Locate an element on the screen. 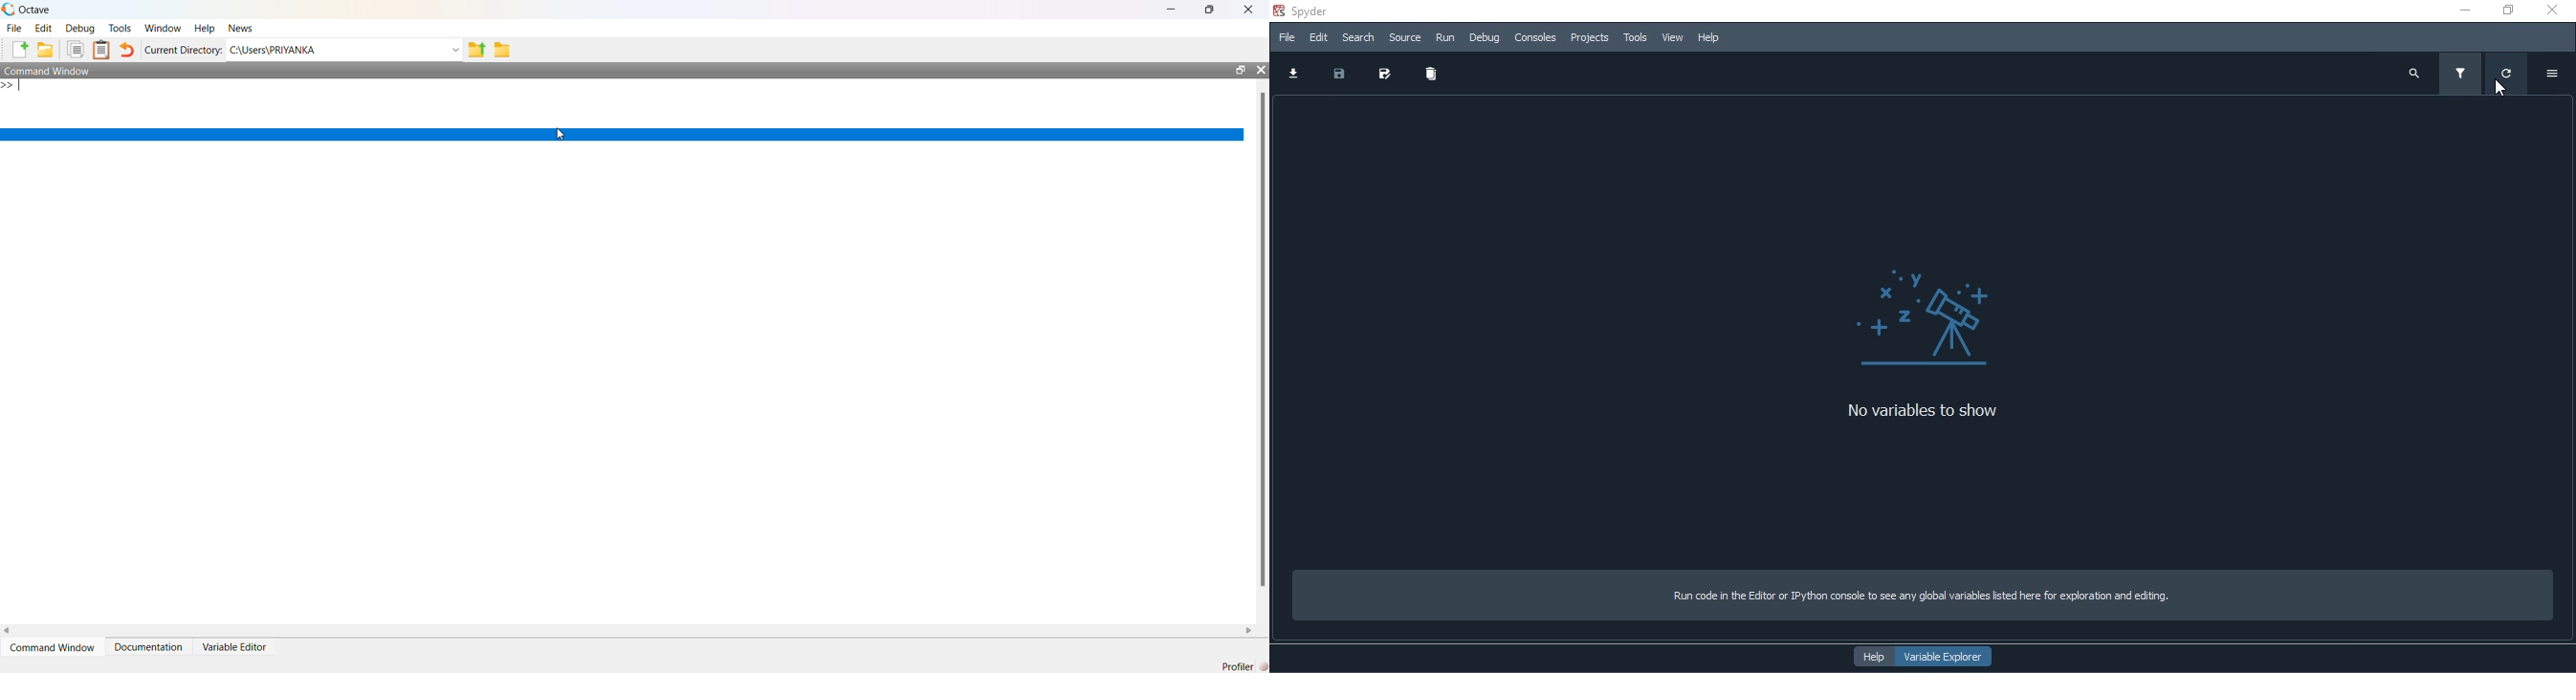 This screenshot has width=2576, height=700. cursor is located at coordinates (2505, 88).